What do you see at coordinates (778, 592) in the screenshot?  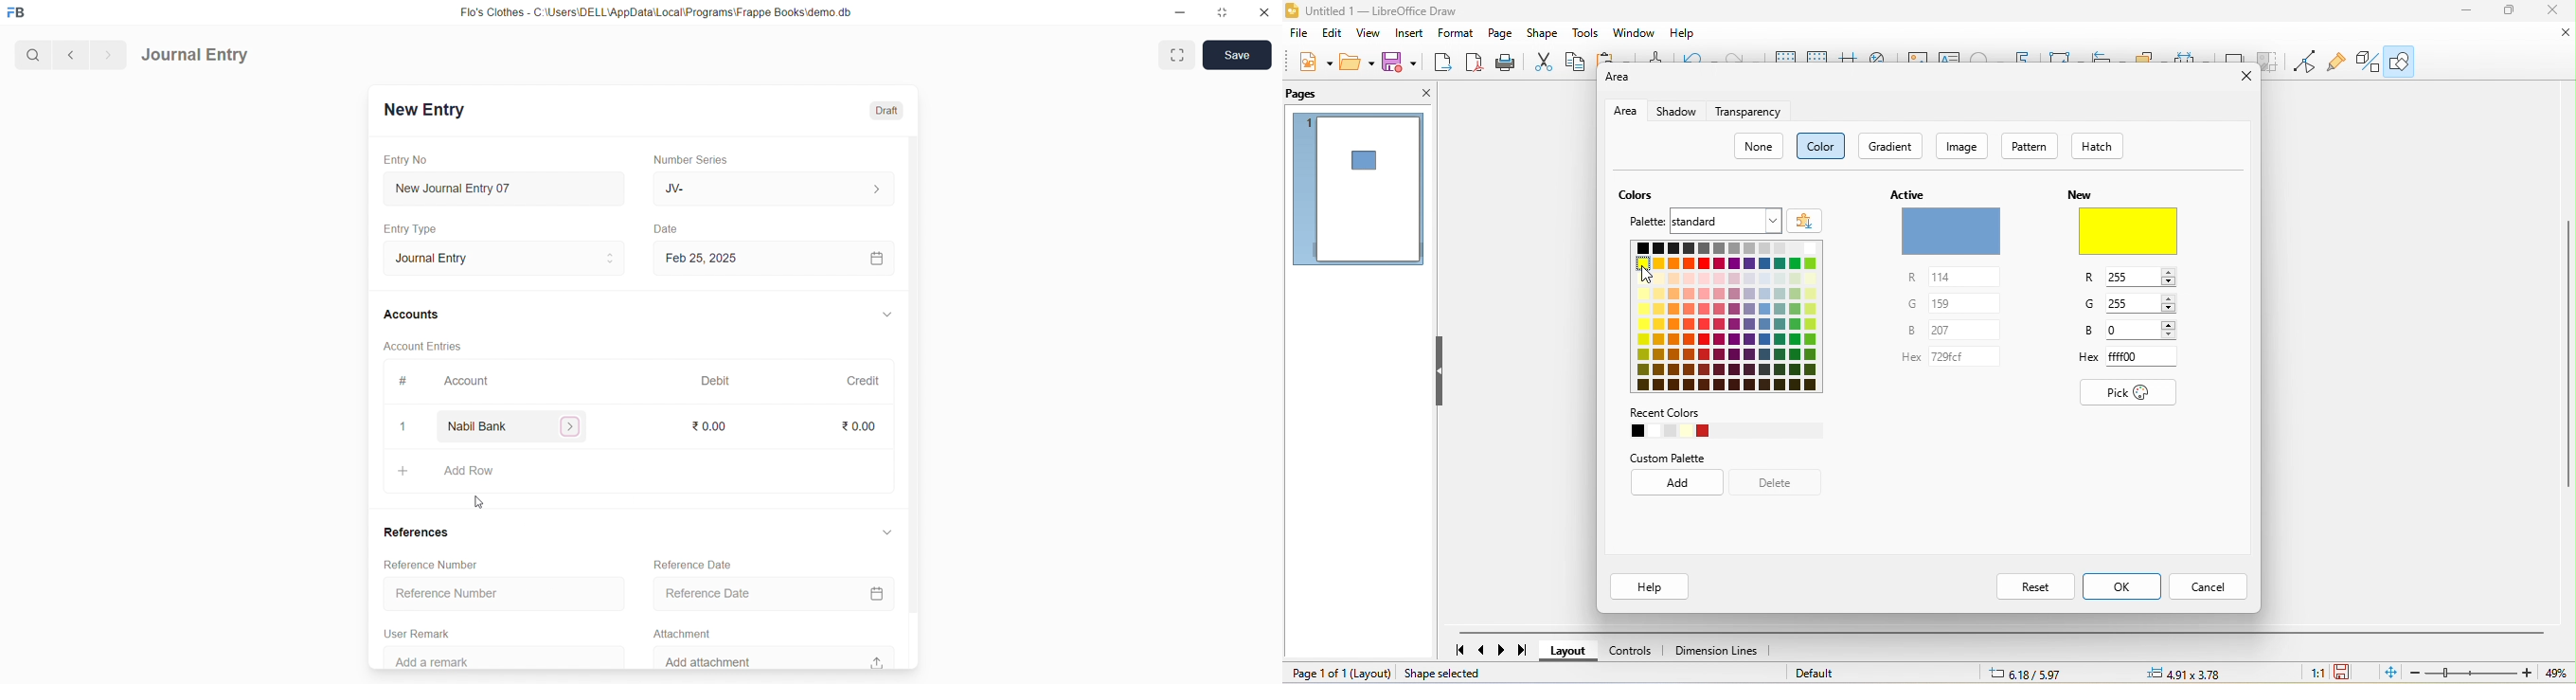 I see `Reference Date` at bounding box center [778, 592].